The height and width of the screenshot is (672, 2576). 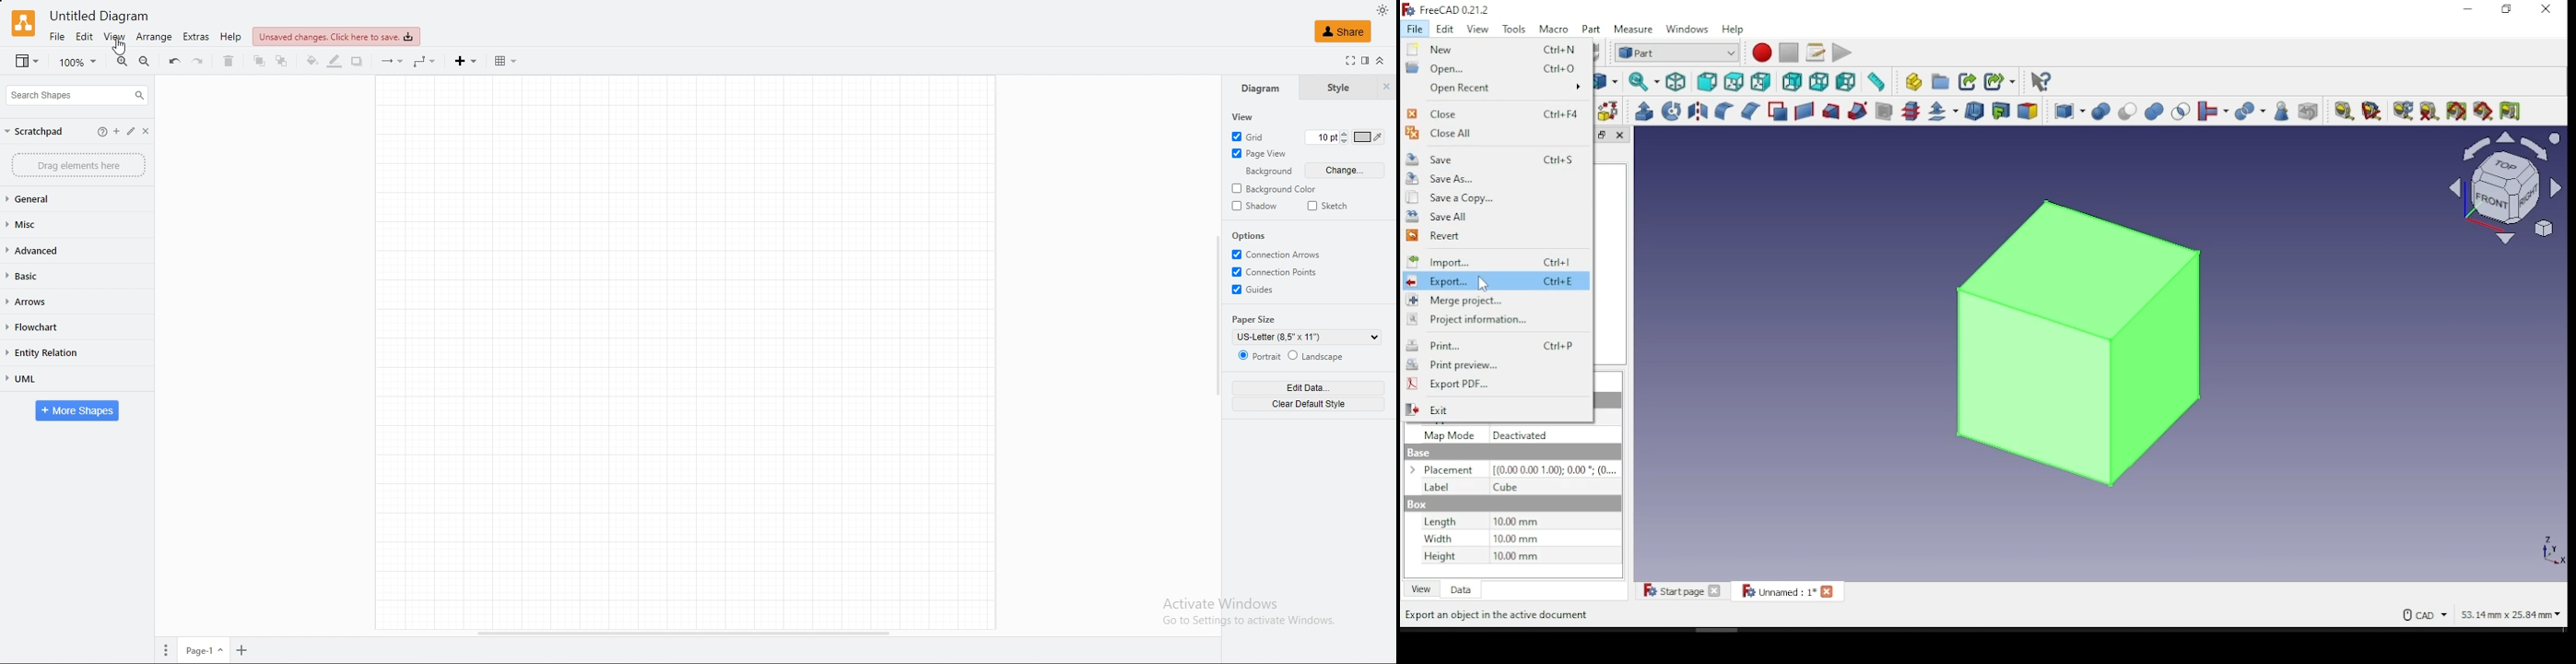 What do you see at coordinates (392, 62) in the screenshot?
I see `connection` at bounding box center [392, 62].